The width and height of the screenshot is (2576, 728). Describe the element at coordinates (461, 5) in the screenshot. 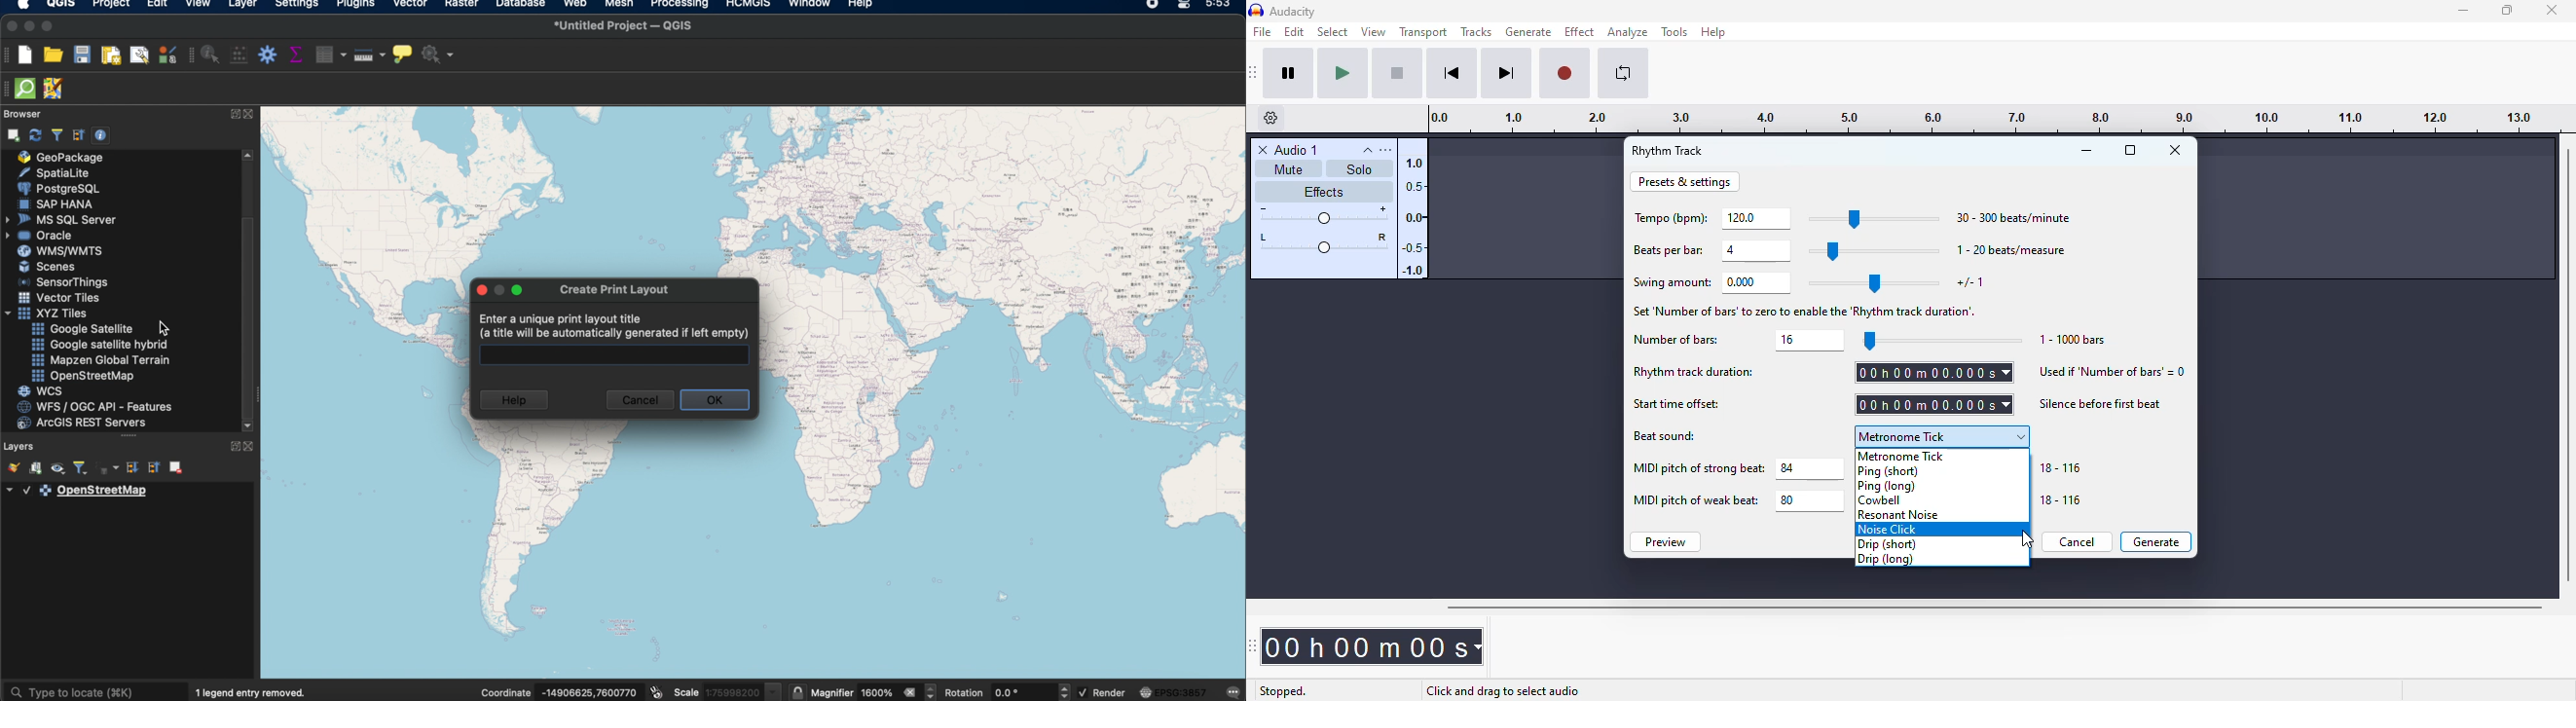

I see `raster` at that location.